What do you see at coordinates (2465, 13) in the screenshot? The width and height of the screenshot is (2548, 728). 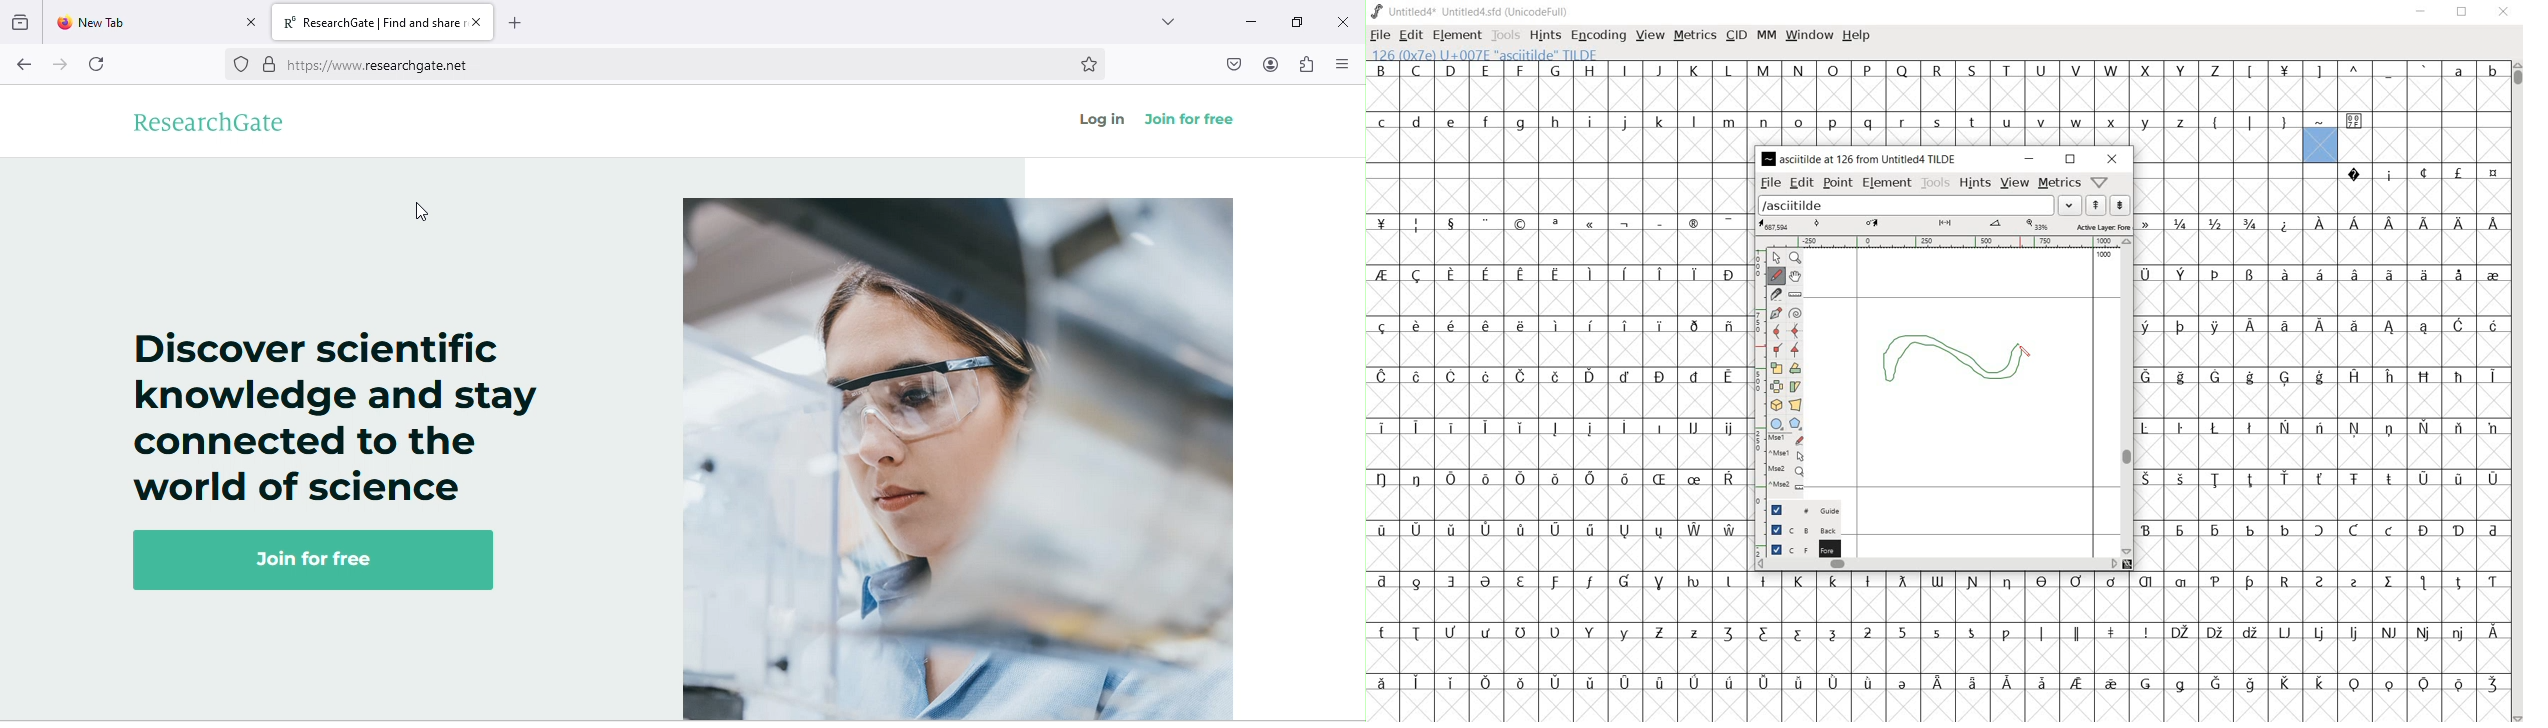 I see `RESTORE` at bounding box center [2465, 13].